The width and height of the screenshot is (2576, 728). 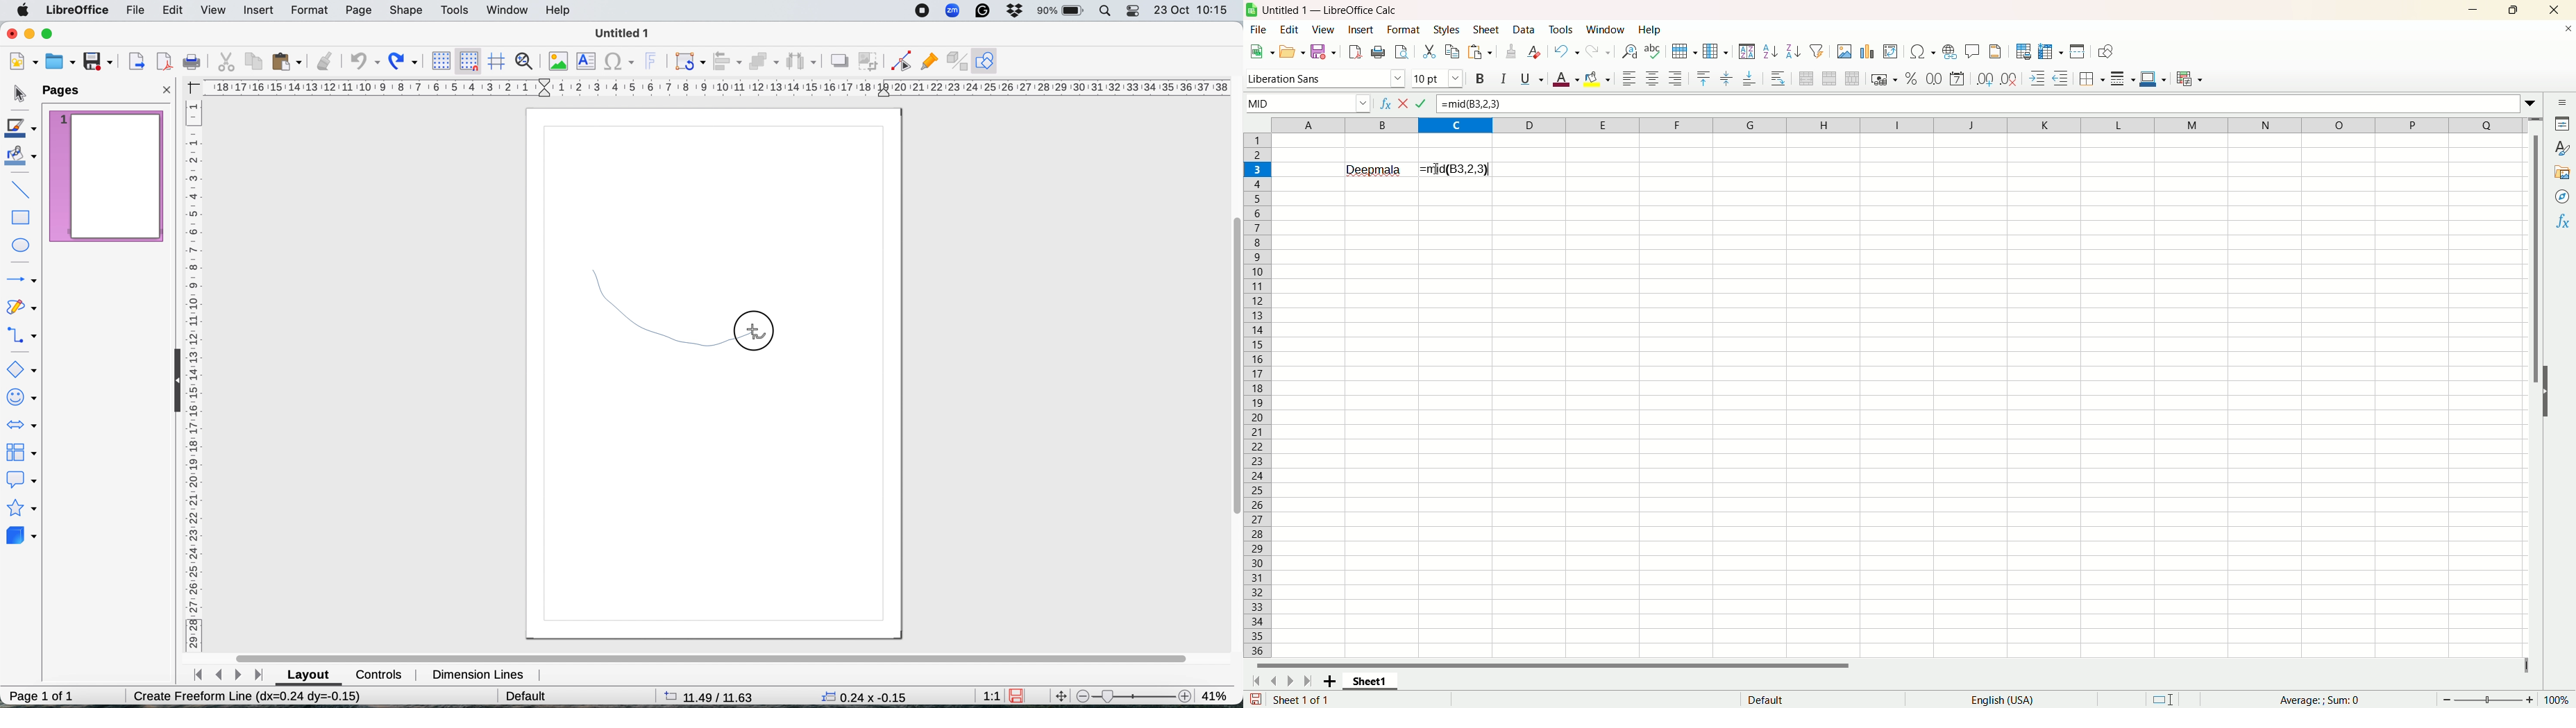 What do you see at coordinates (1794, 49) in the screenshot?
I see `Sort decending` at bounding box center [1794, 49].